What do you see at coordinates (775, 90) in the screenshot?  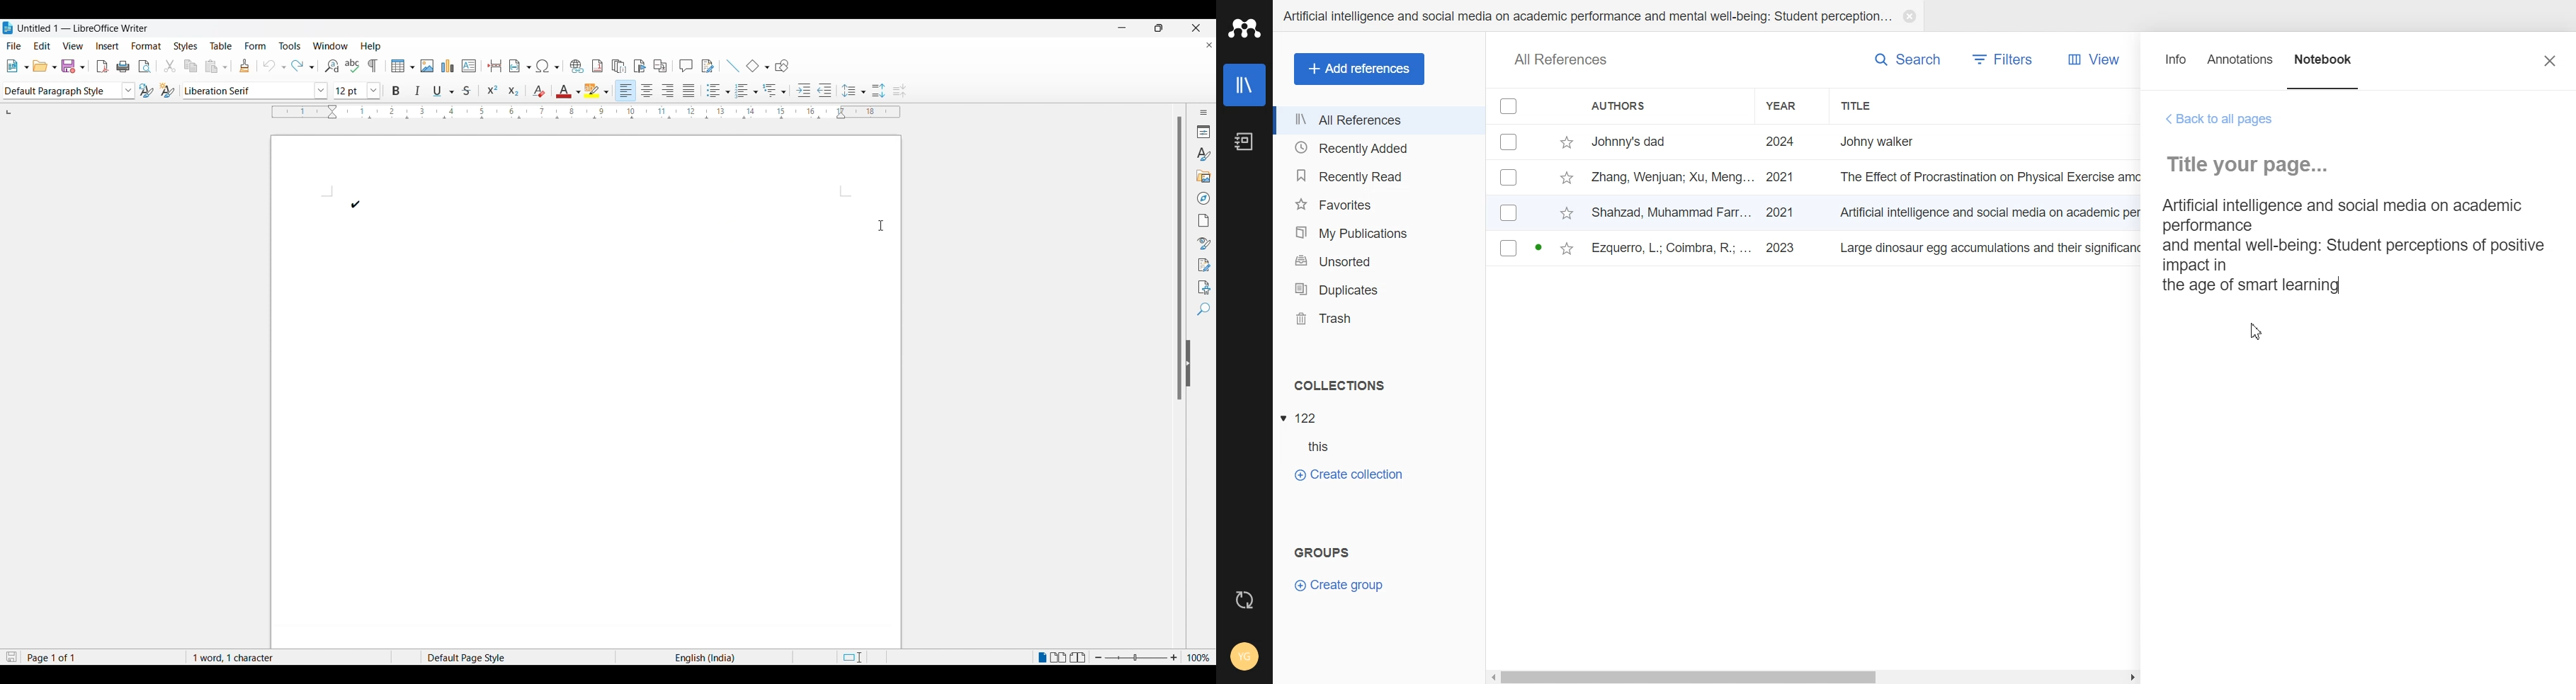 I see `Selected outline format` at bounding box center [775, 90].